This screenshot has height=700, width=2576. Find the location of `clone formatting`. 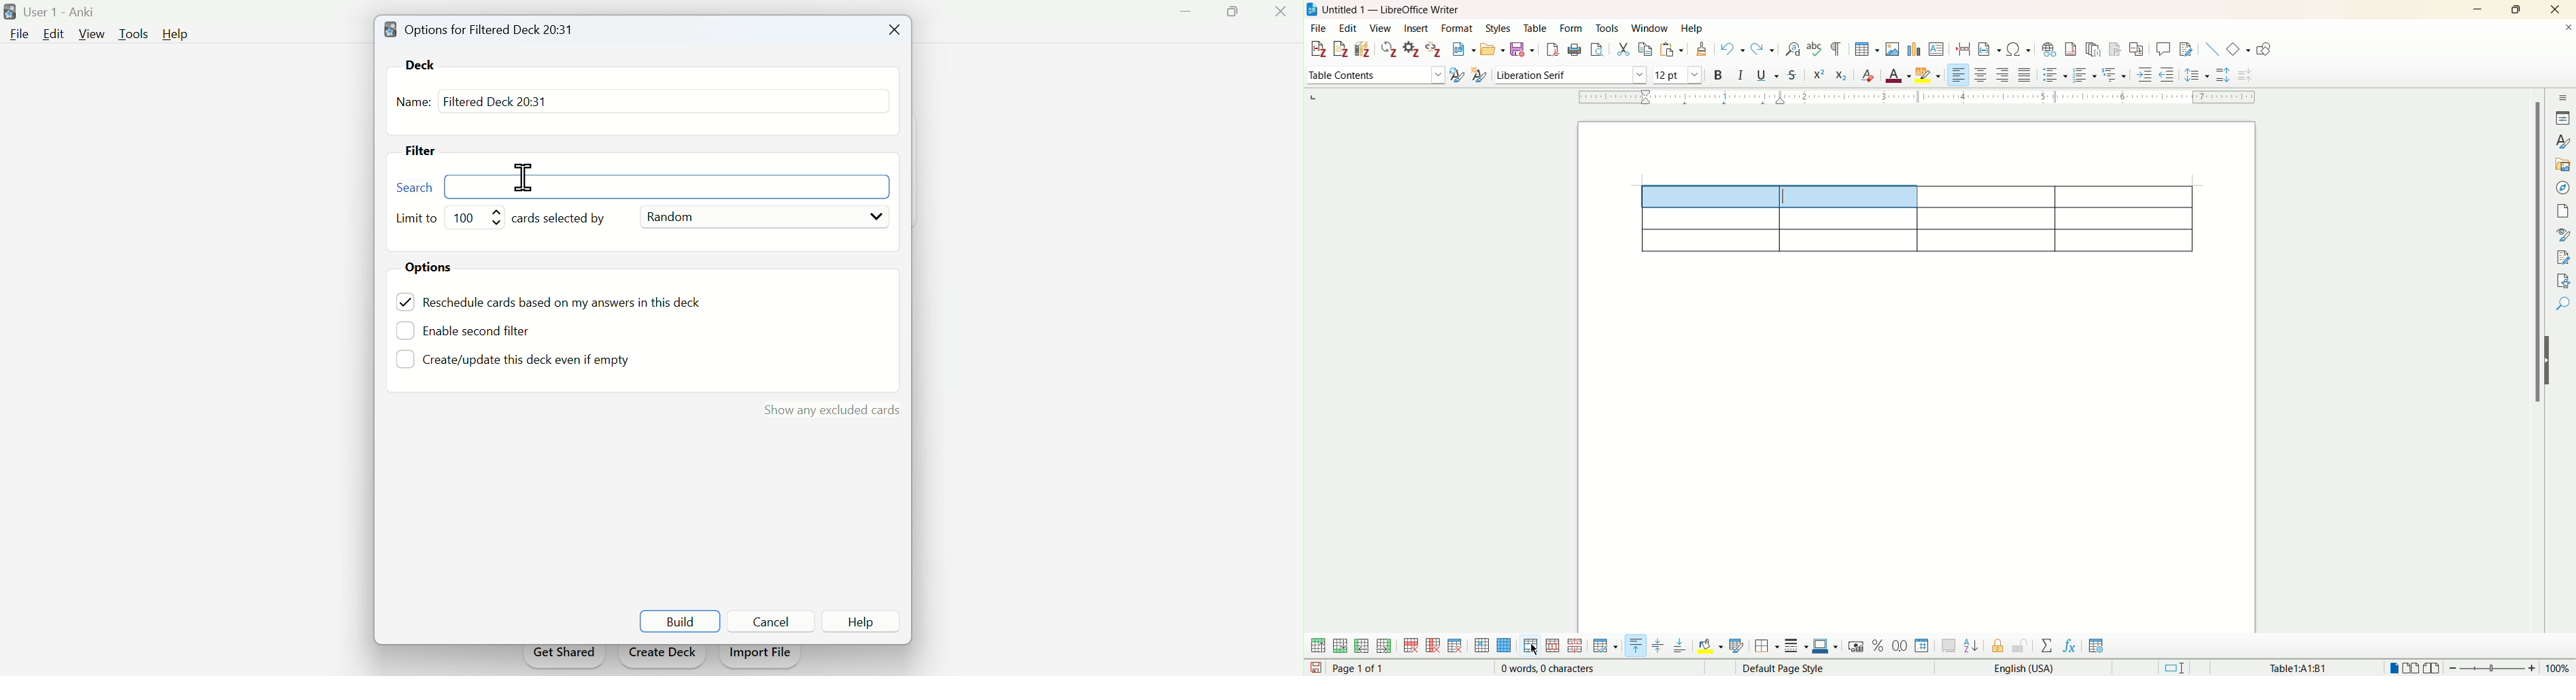

clone formatting is located at coordinates (1698, 50).